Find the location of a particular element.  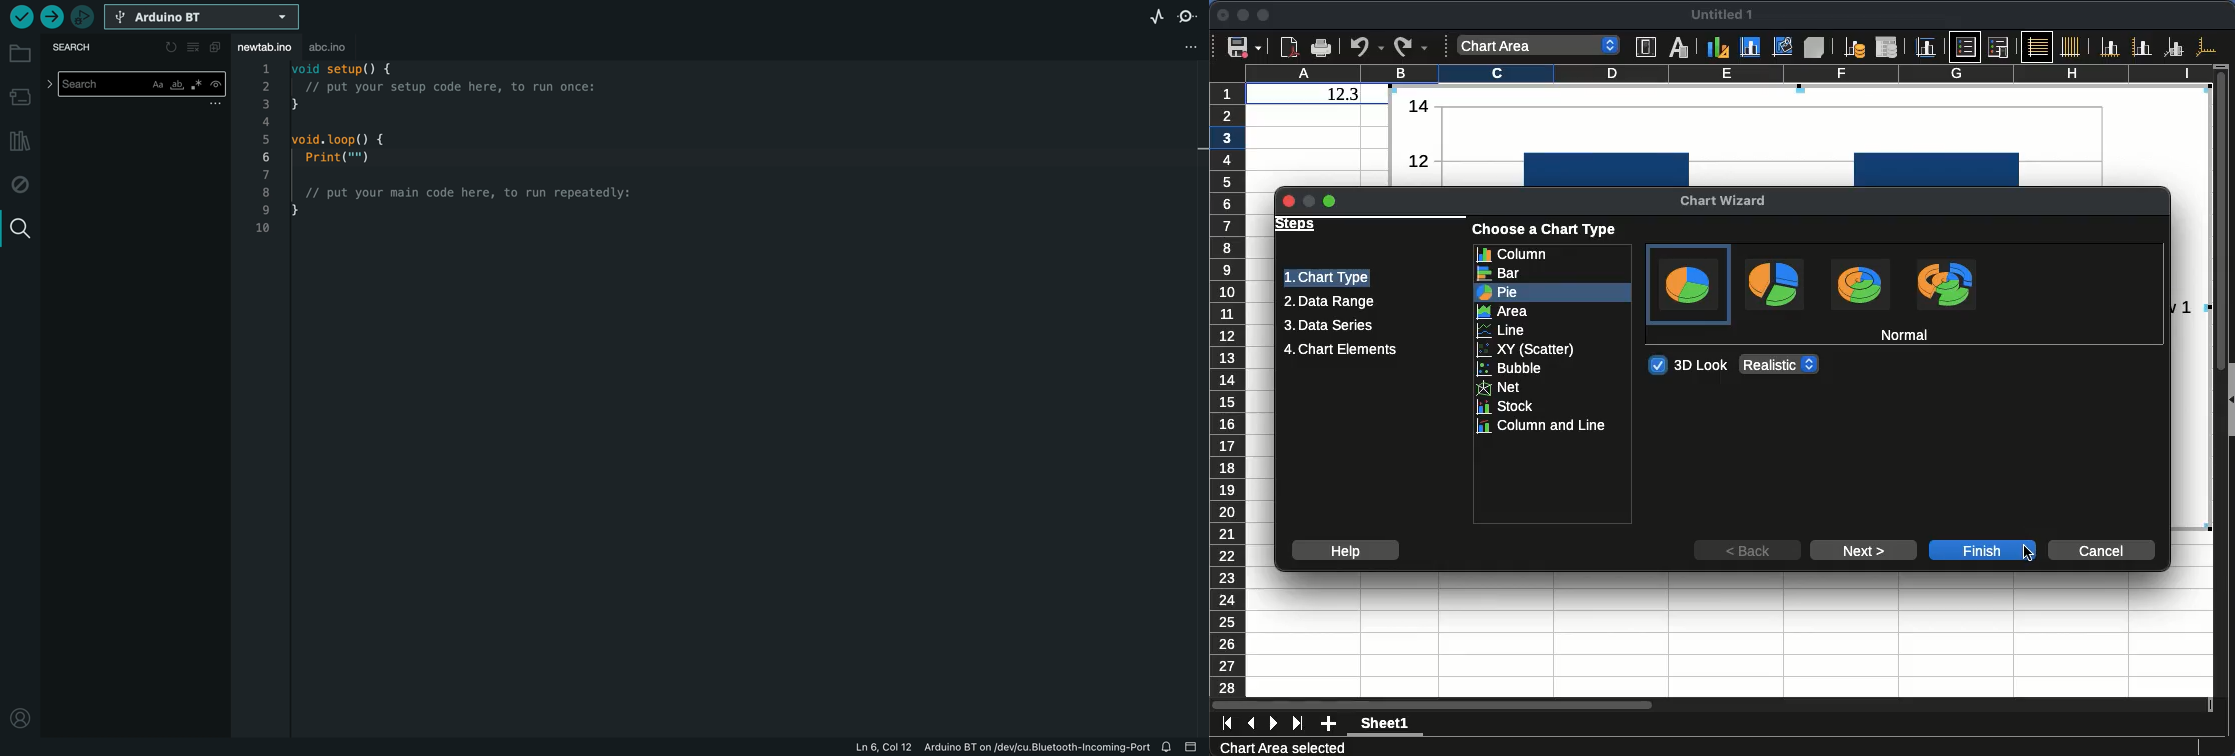

maximize is located at coordinates (1265, 16).